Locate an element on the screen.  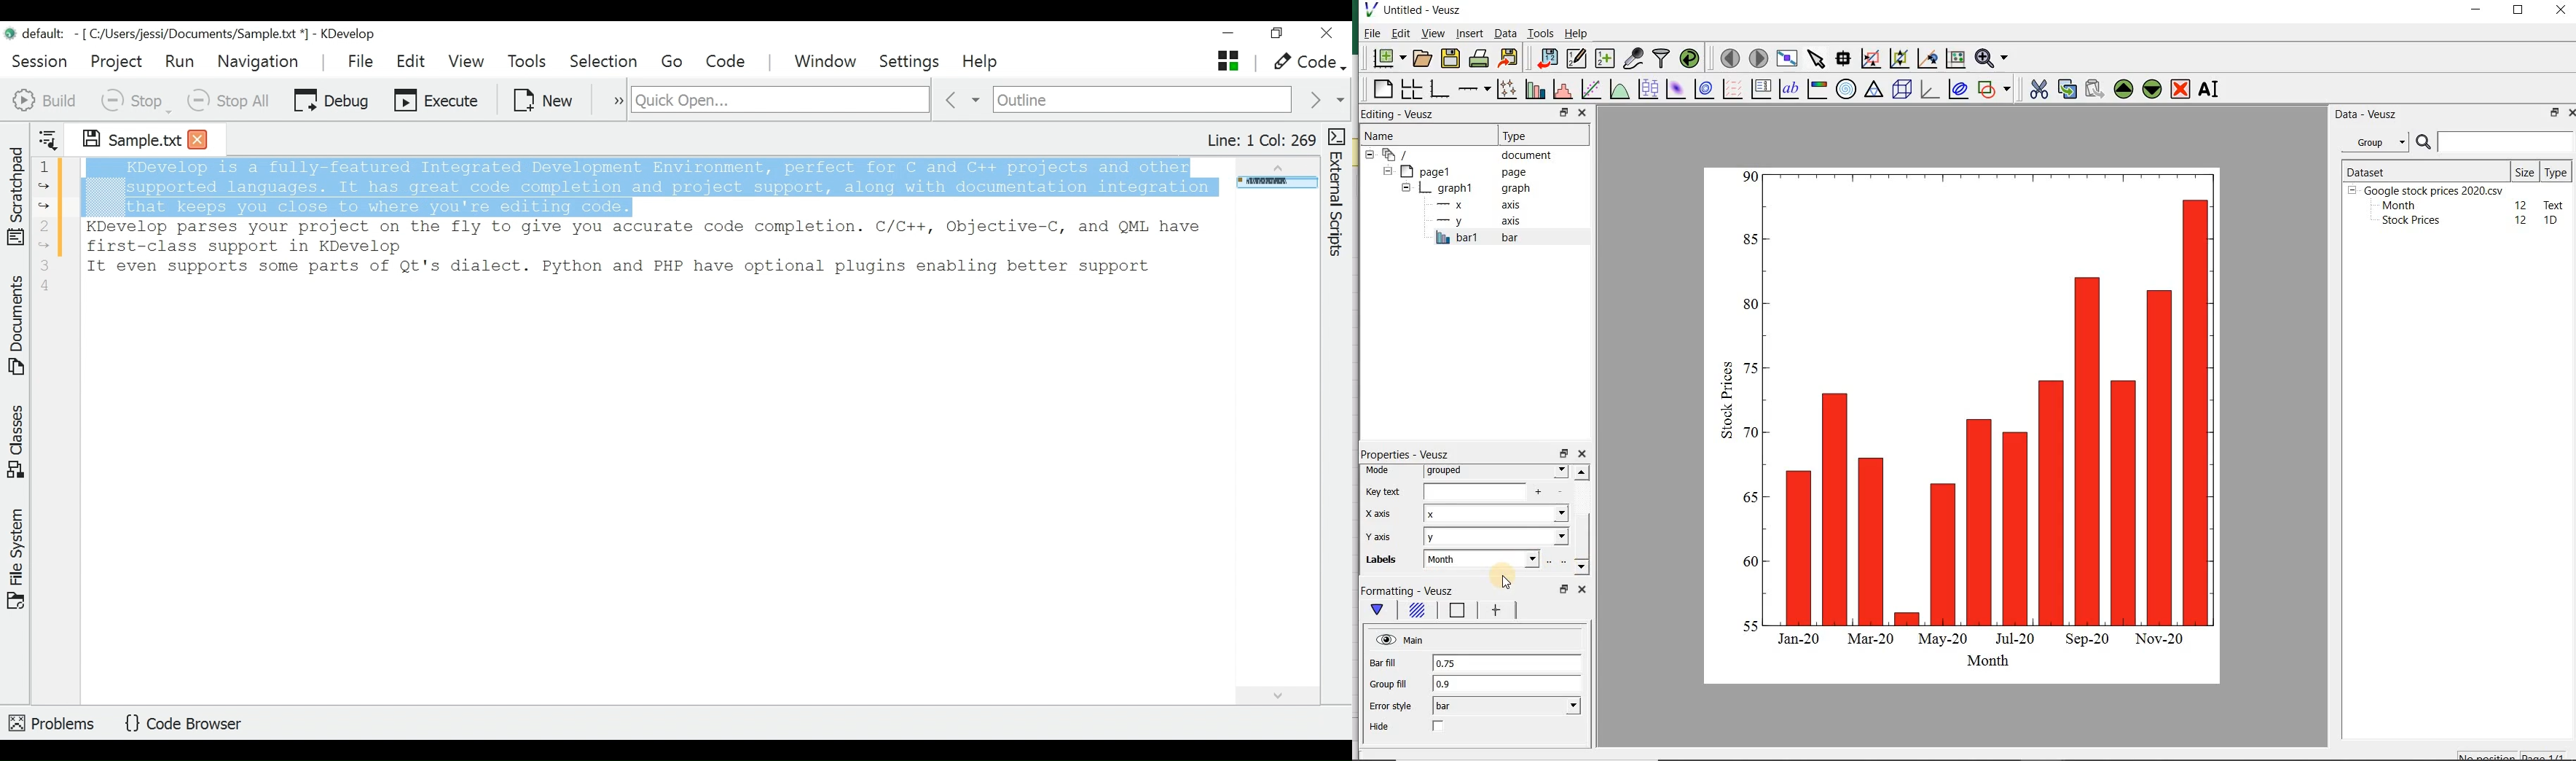
save the document is located at coordinates (1450, 58).